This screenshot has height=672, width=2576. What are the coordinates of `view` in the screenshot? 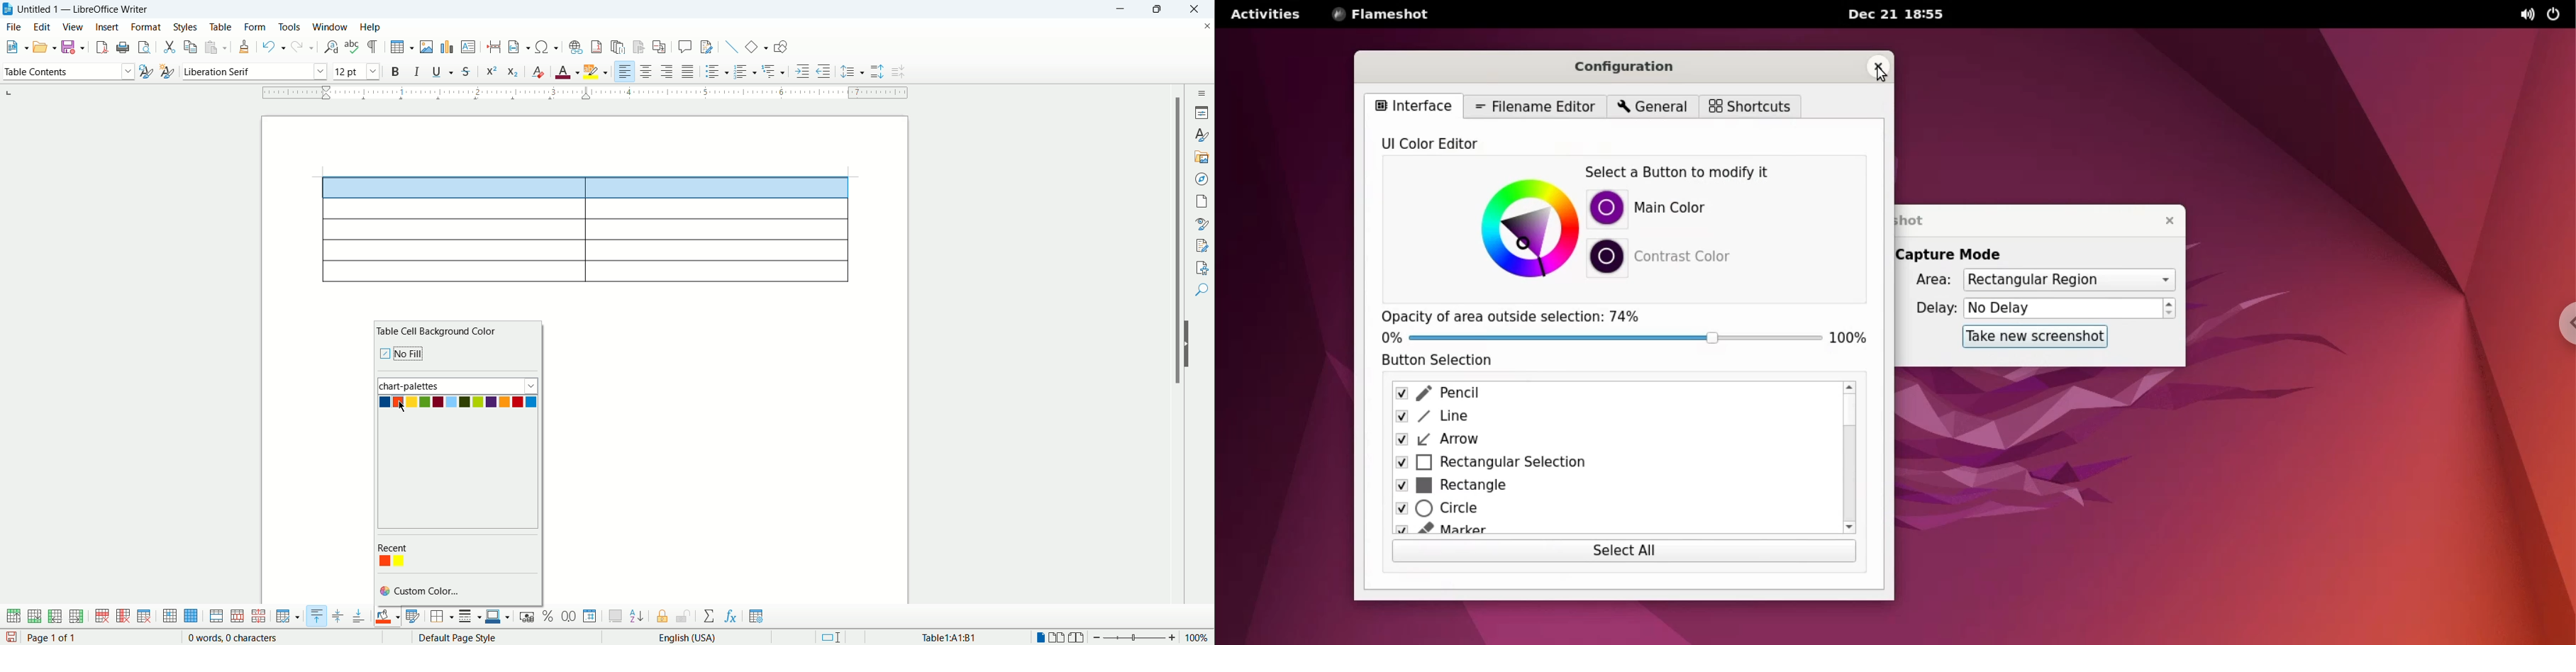 It's located at (73, 27).